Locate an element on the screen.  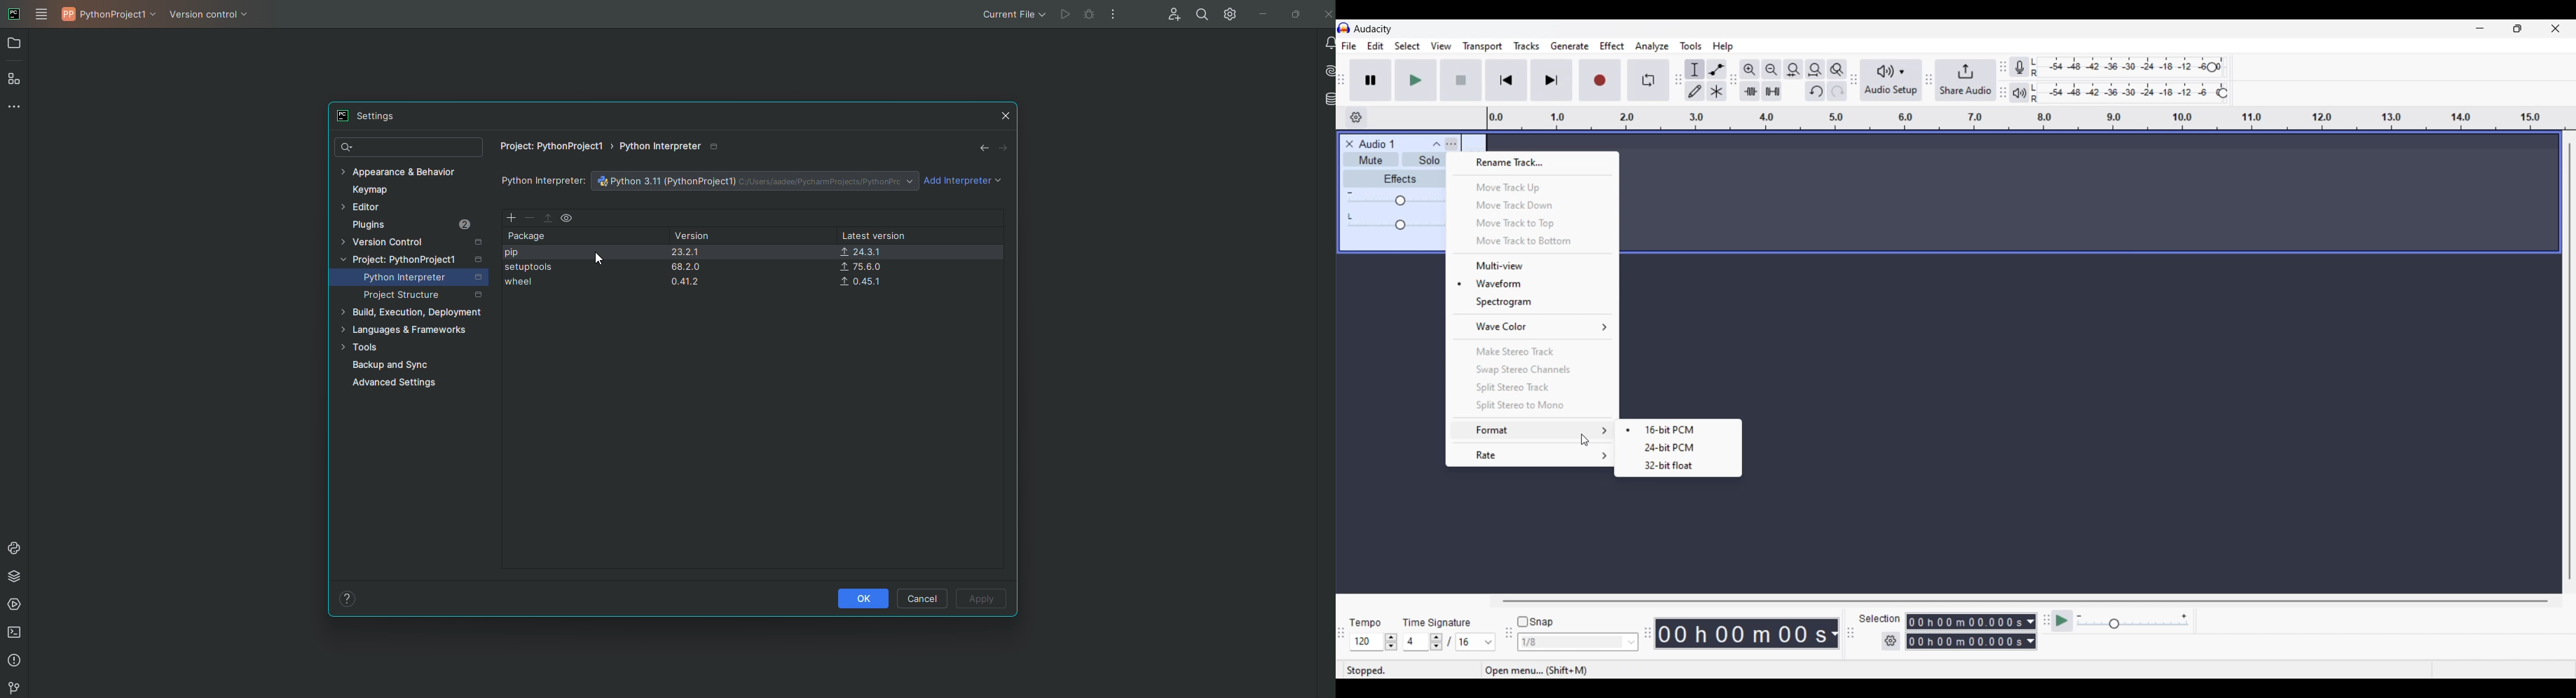
Edit menu is located at coordinates (1376, 47).